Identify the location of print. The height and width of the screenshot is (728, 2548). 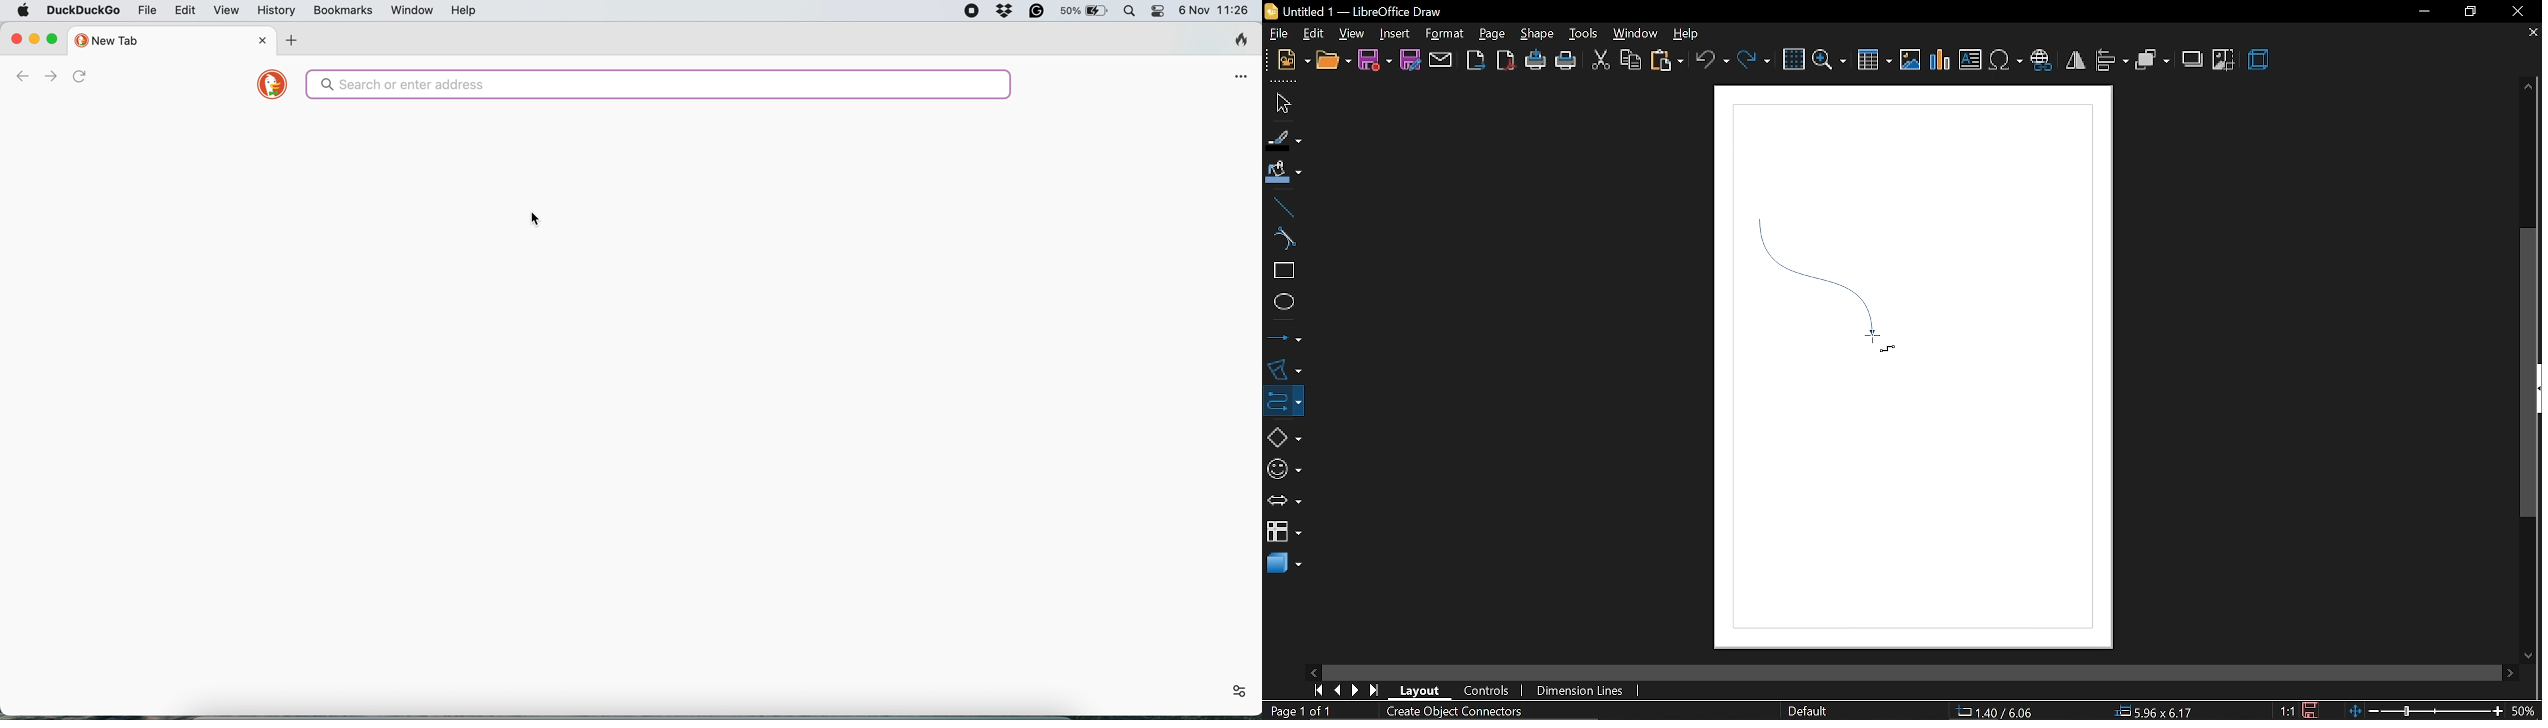
(1566, 62).